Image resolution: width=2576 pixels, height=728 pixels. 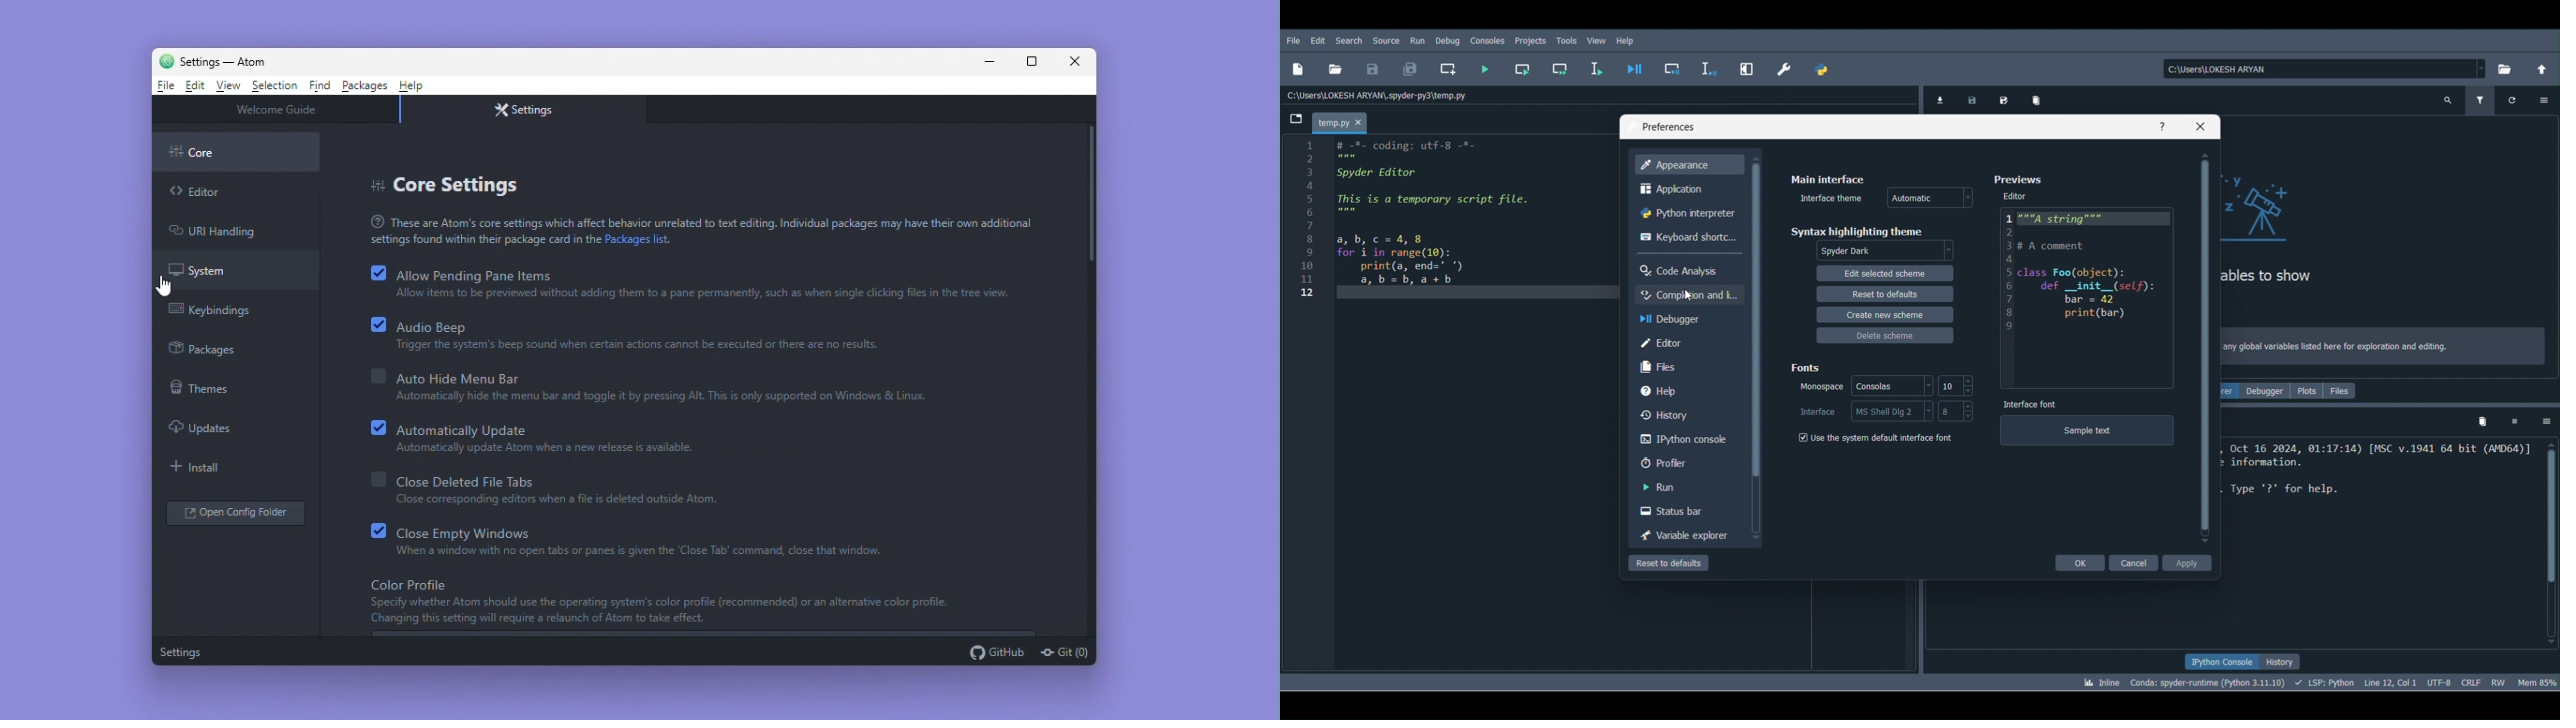 I want to click on Font size, so click(x=1955, y=381).